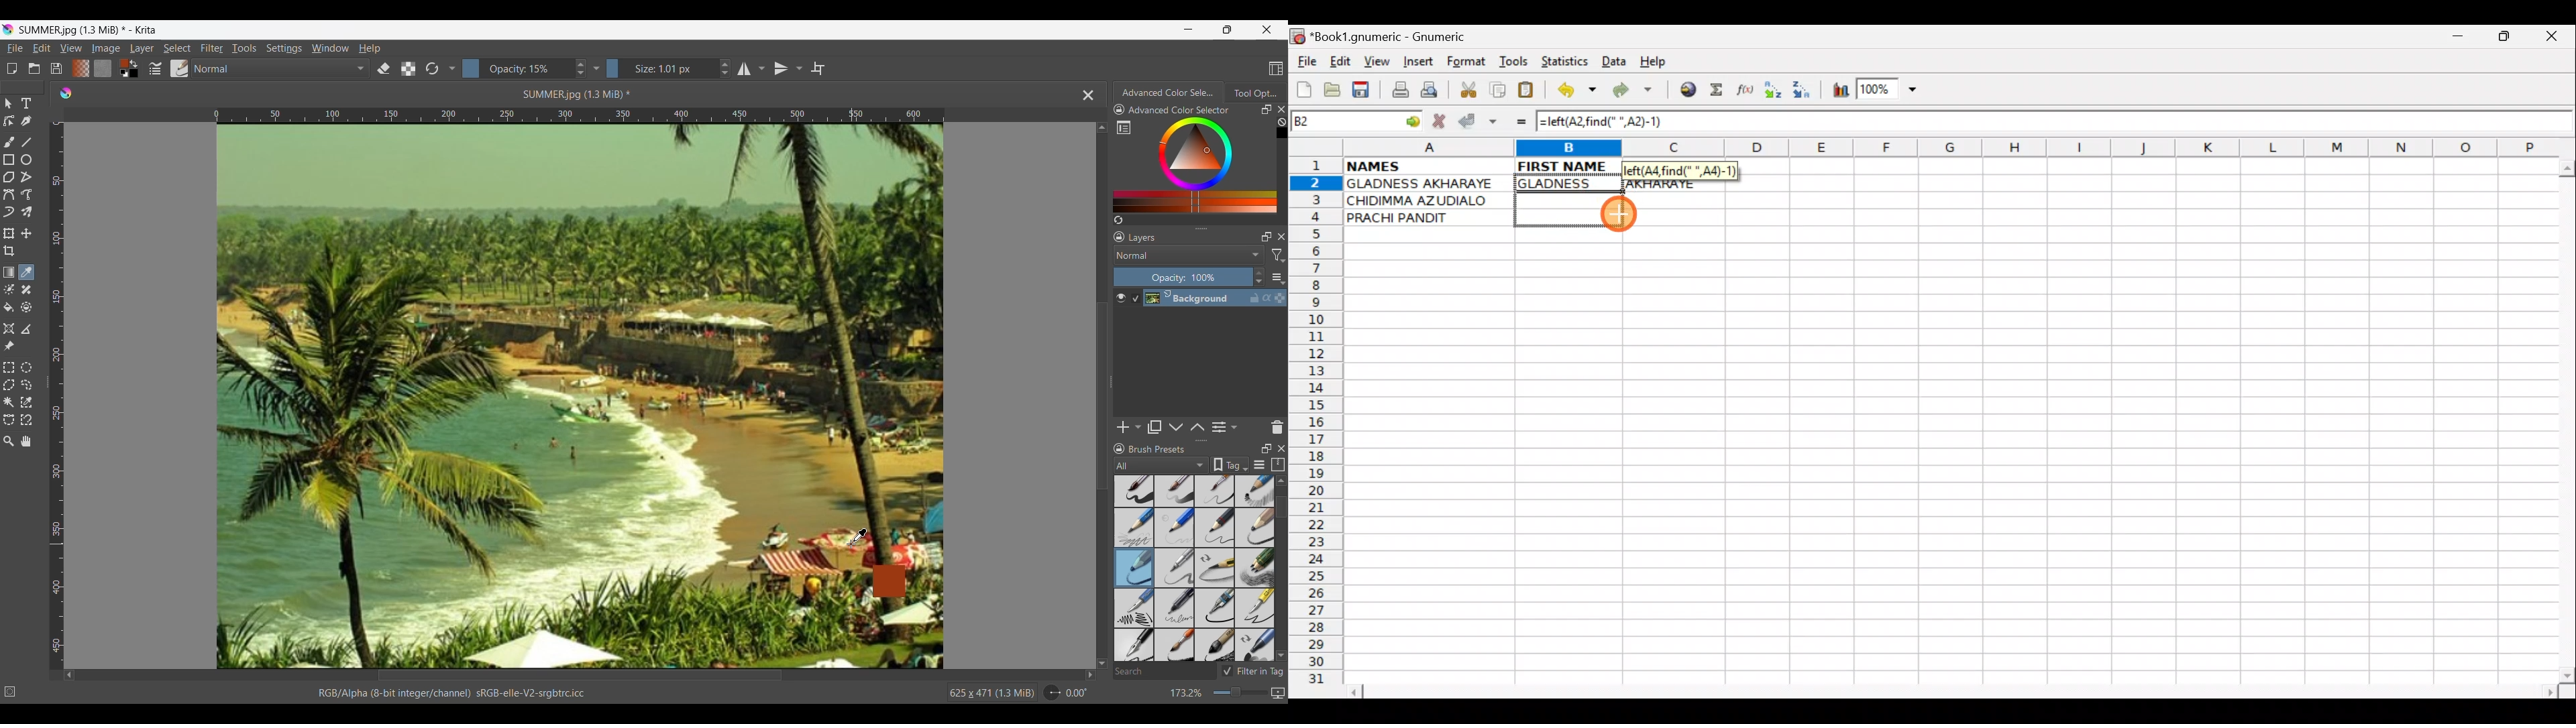 Image resolution: width=2576 pixels, height=728 pixels. Describe the element at coordinates (1102, 396) in the screenshot. I see `Vertical slide bar` at that location.